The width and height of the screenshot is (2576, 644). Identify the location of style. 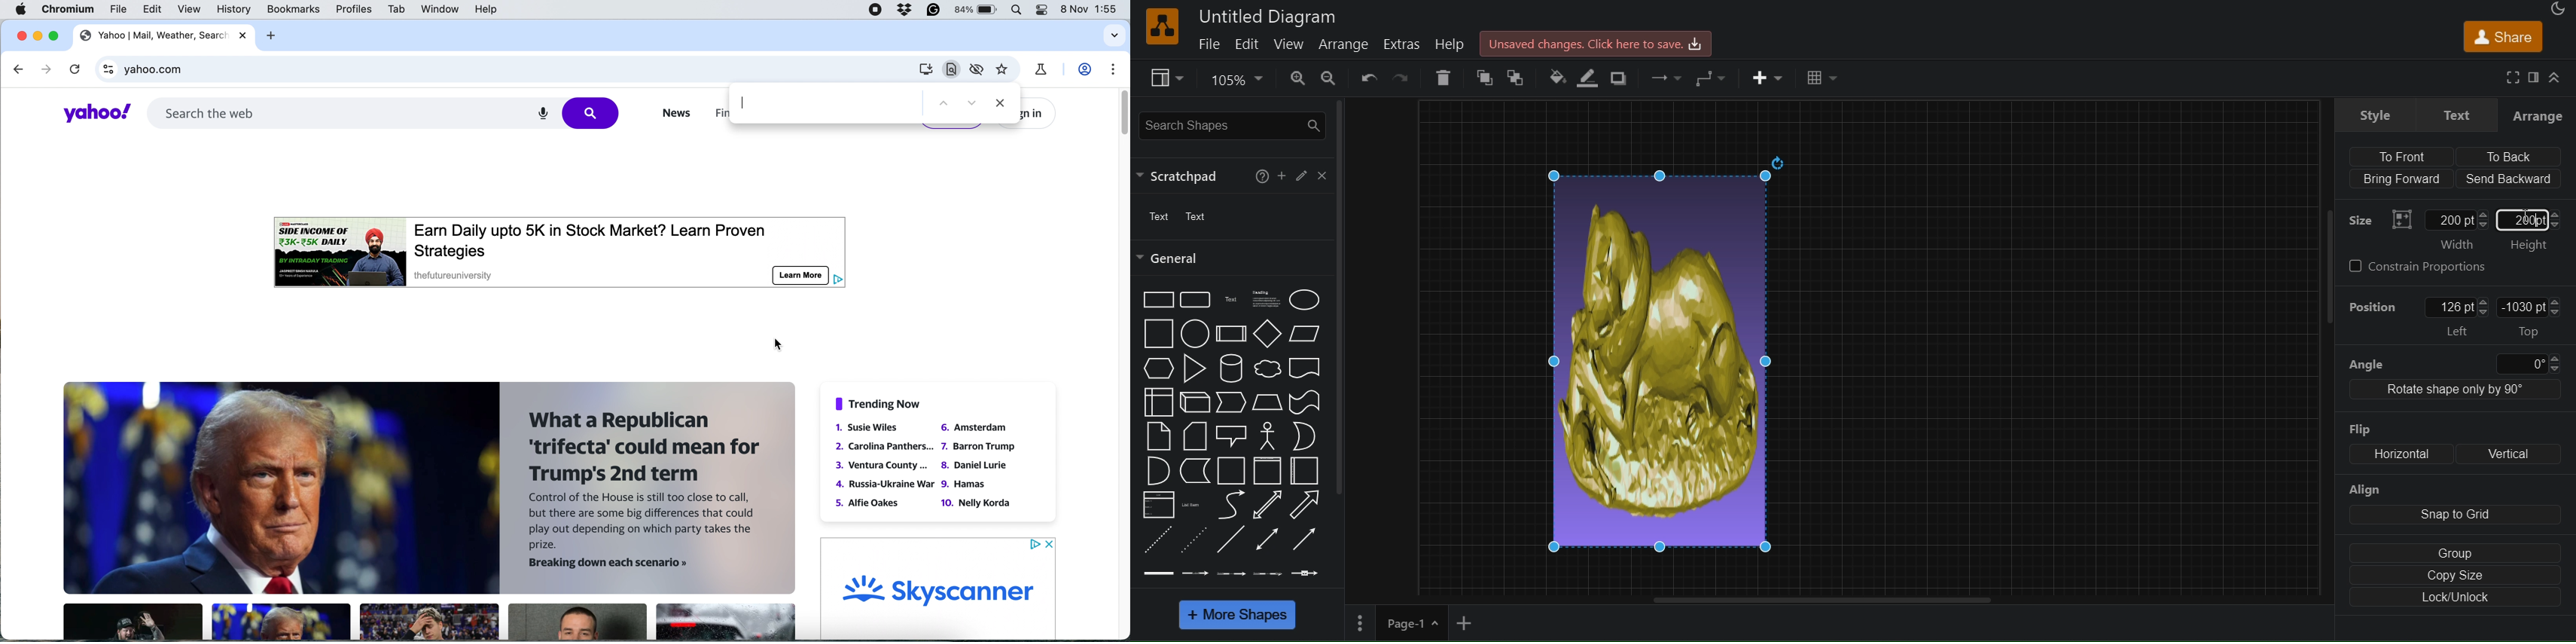
(2376, 115).